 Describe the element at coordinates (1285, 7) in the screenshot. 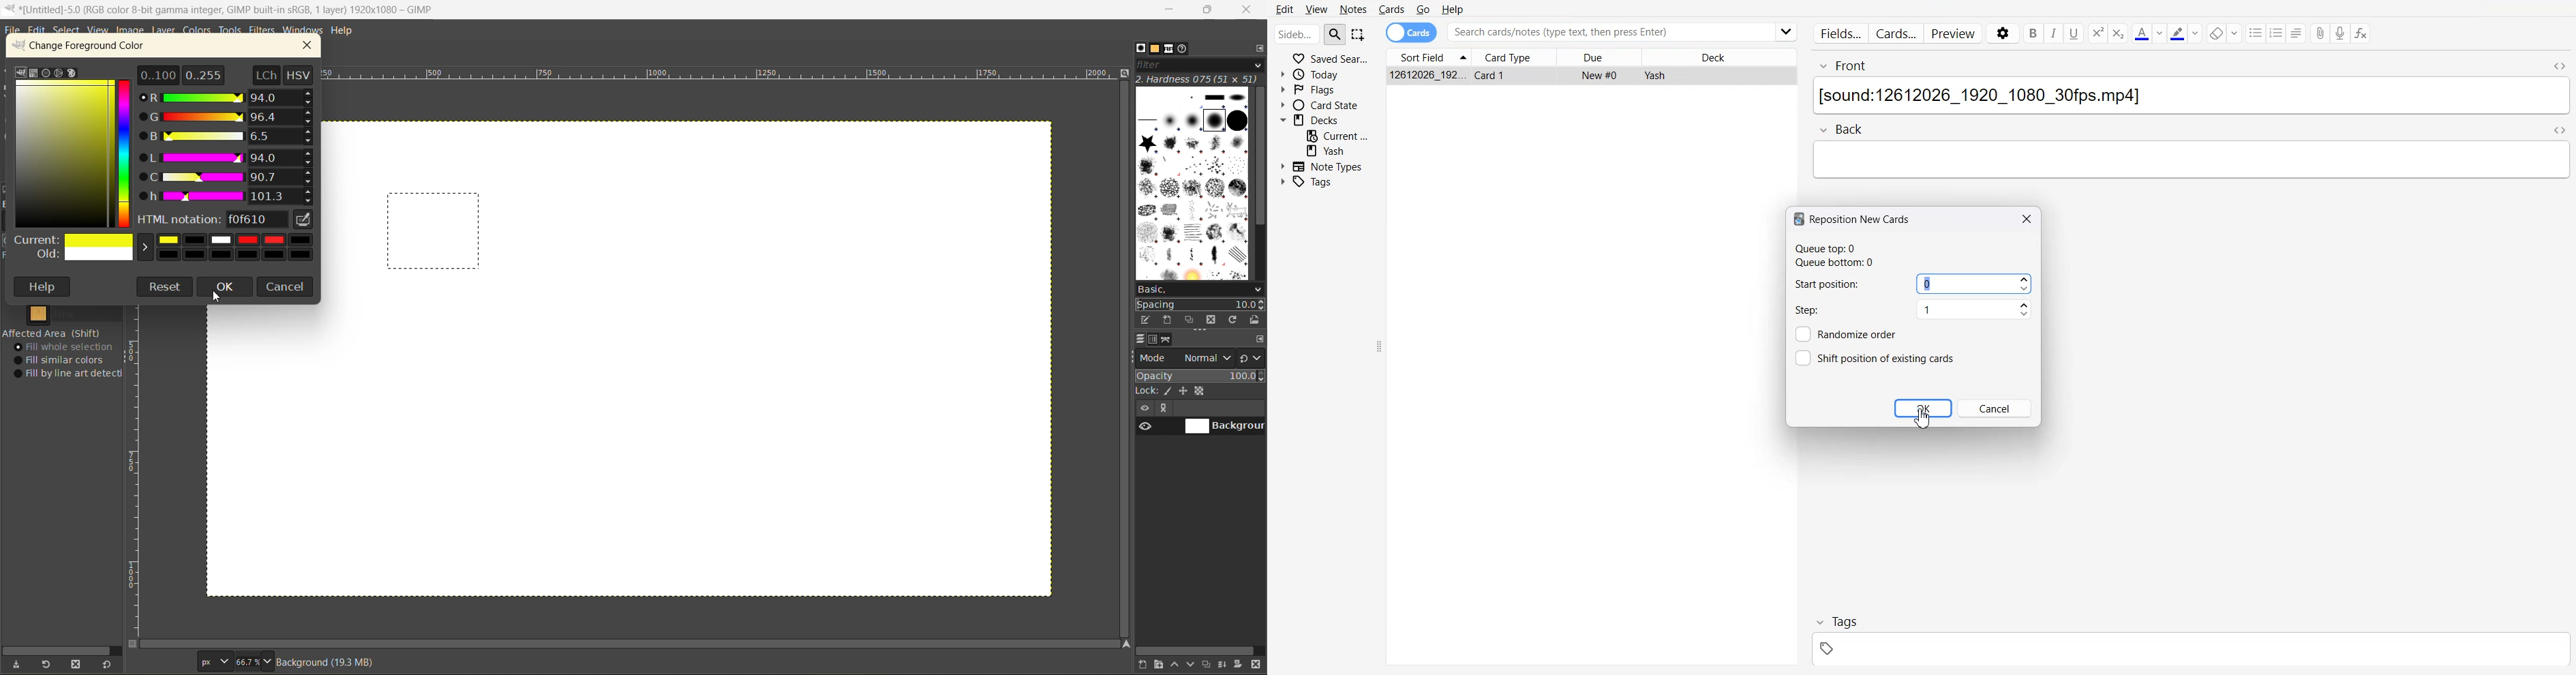

I see `Edit` at that location.